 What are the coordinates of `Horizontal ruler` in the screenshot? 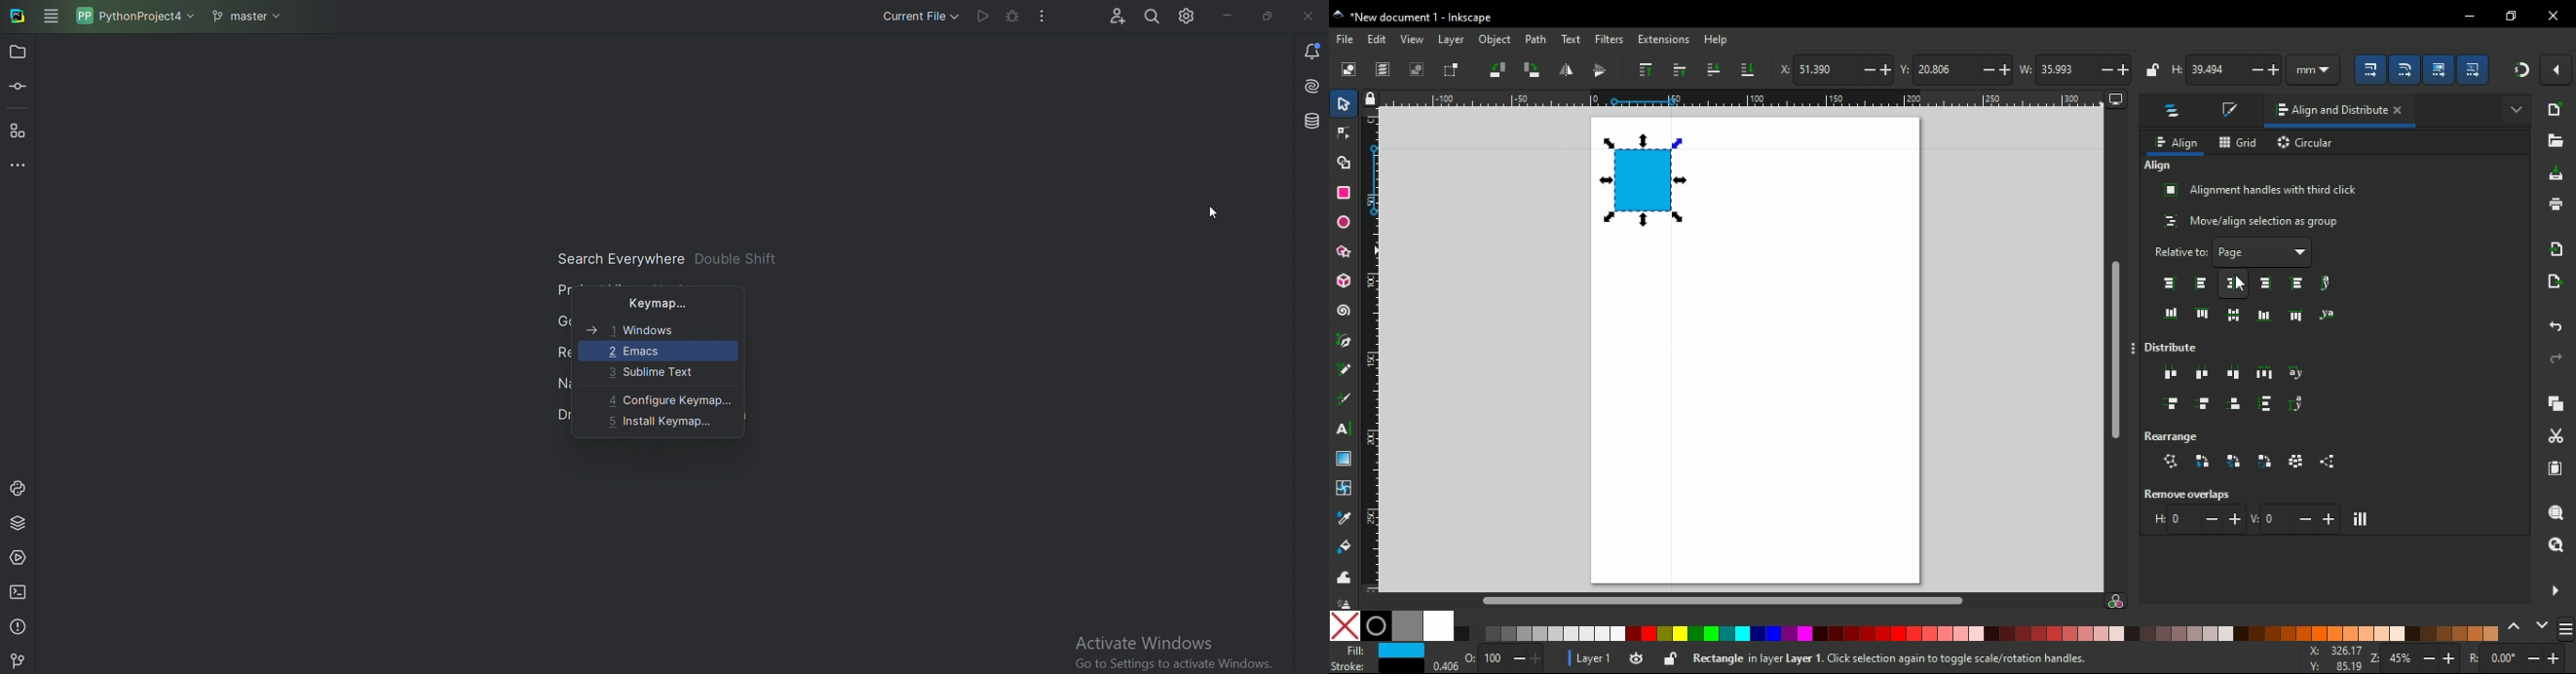 It's located at (1733, 98).